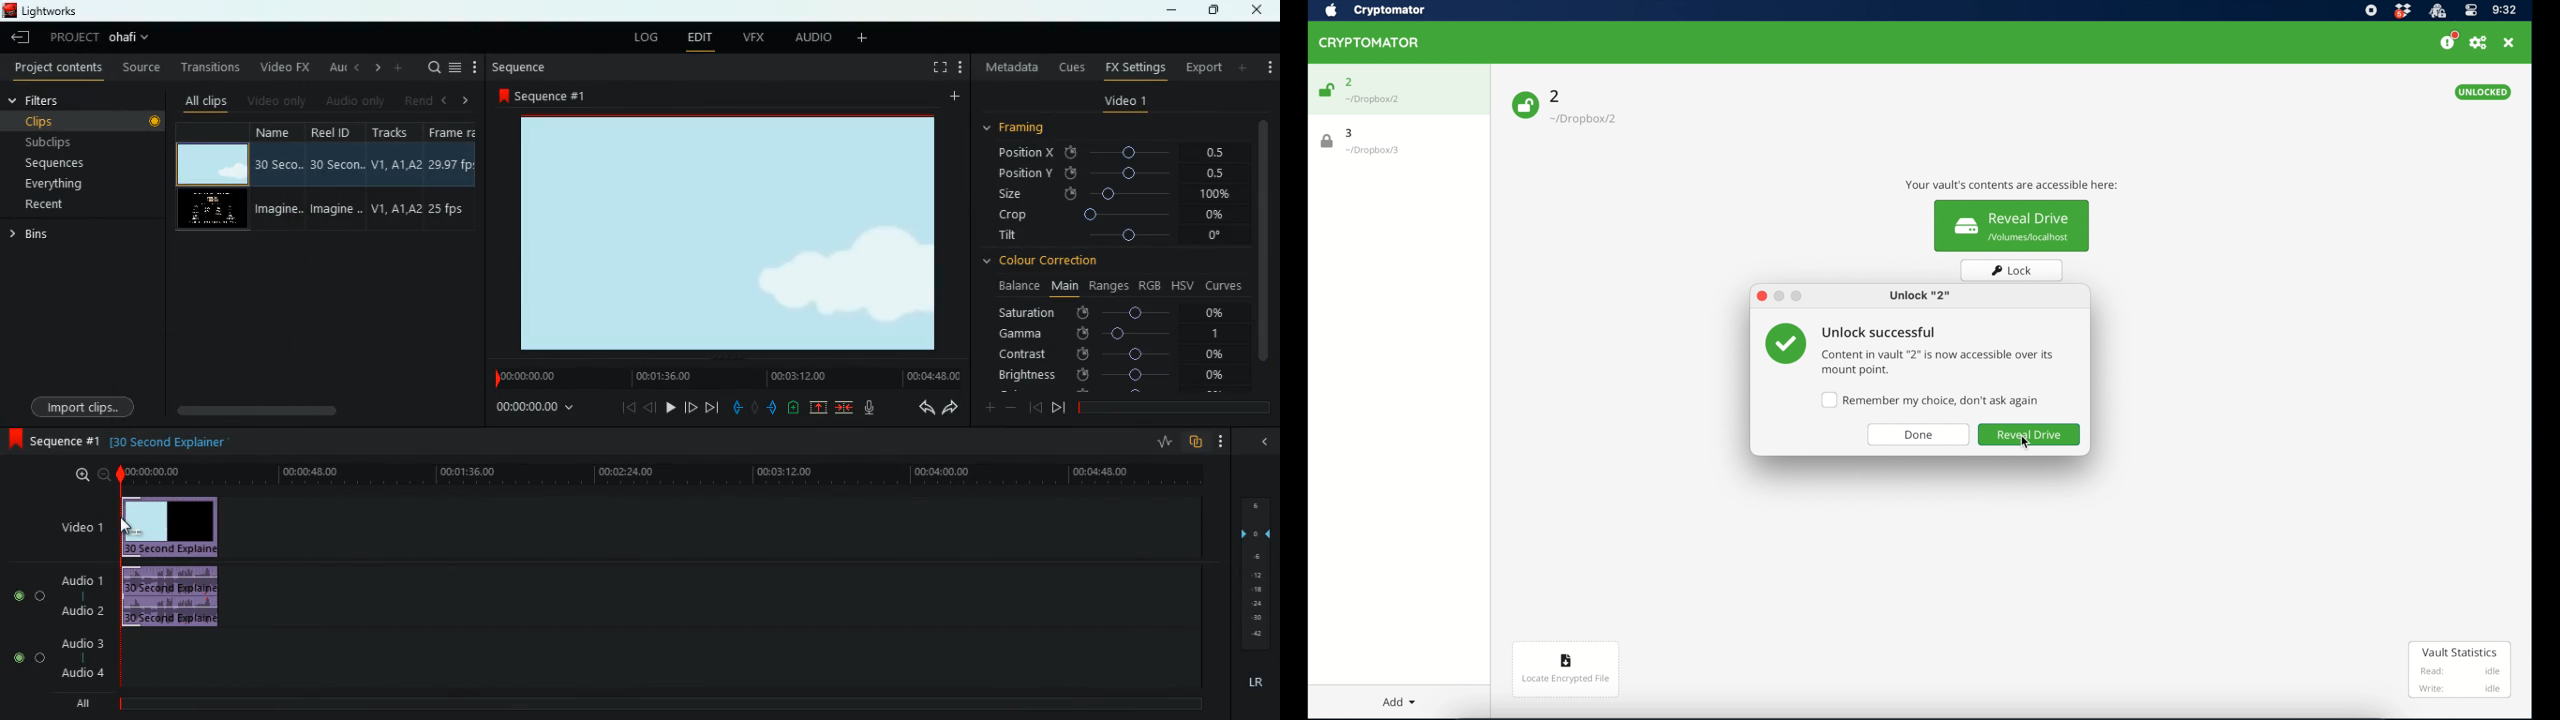 The height and width of the screenshot is (728, 2576). What do you see at coordinates (477, 66) in the screenshot?
I see `more` at bounding box center [477, 66].